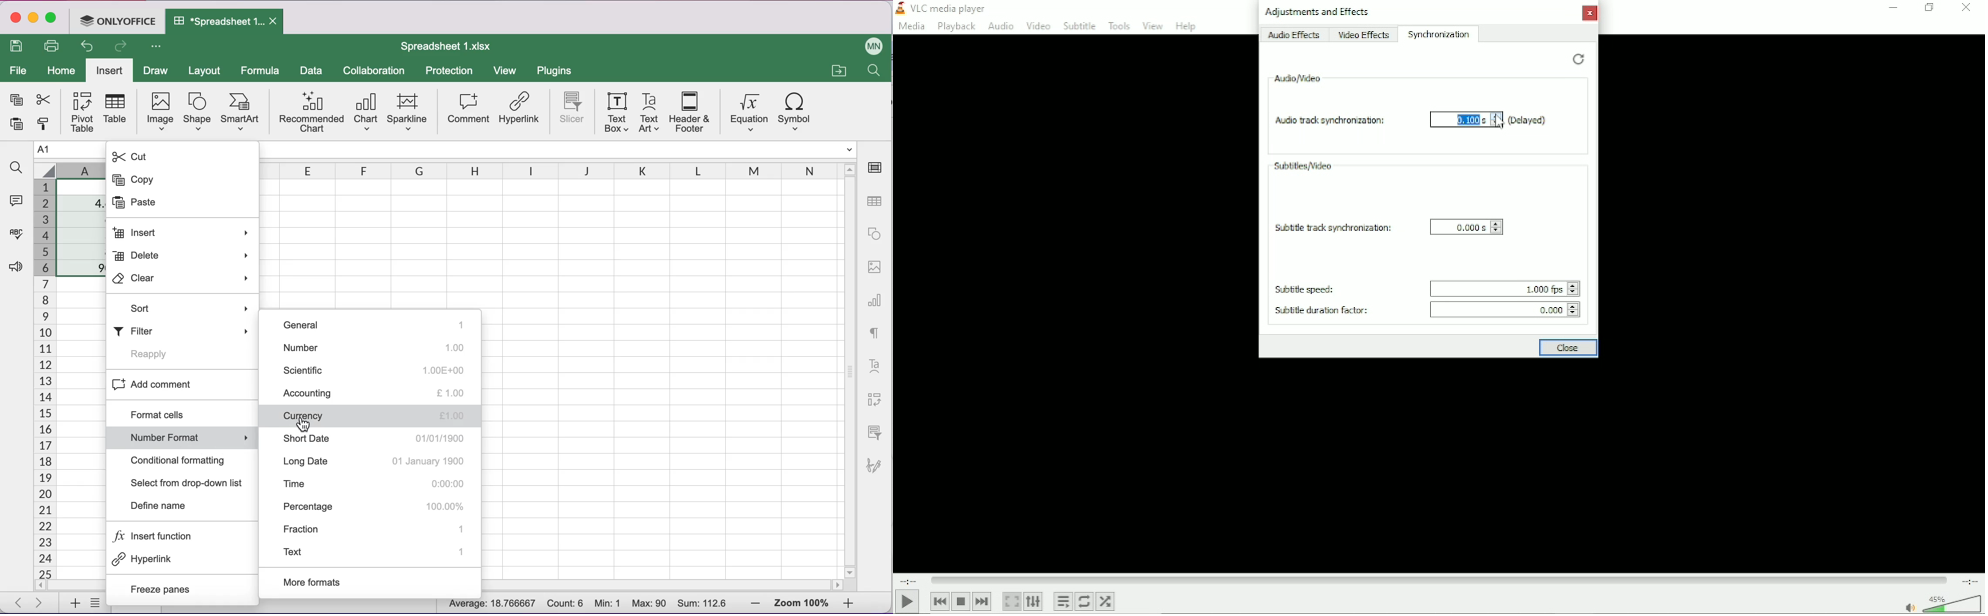  I want to click on Adjustments and effects, so click(1318, 12).